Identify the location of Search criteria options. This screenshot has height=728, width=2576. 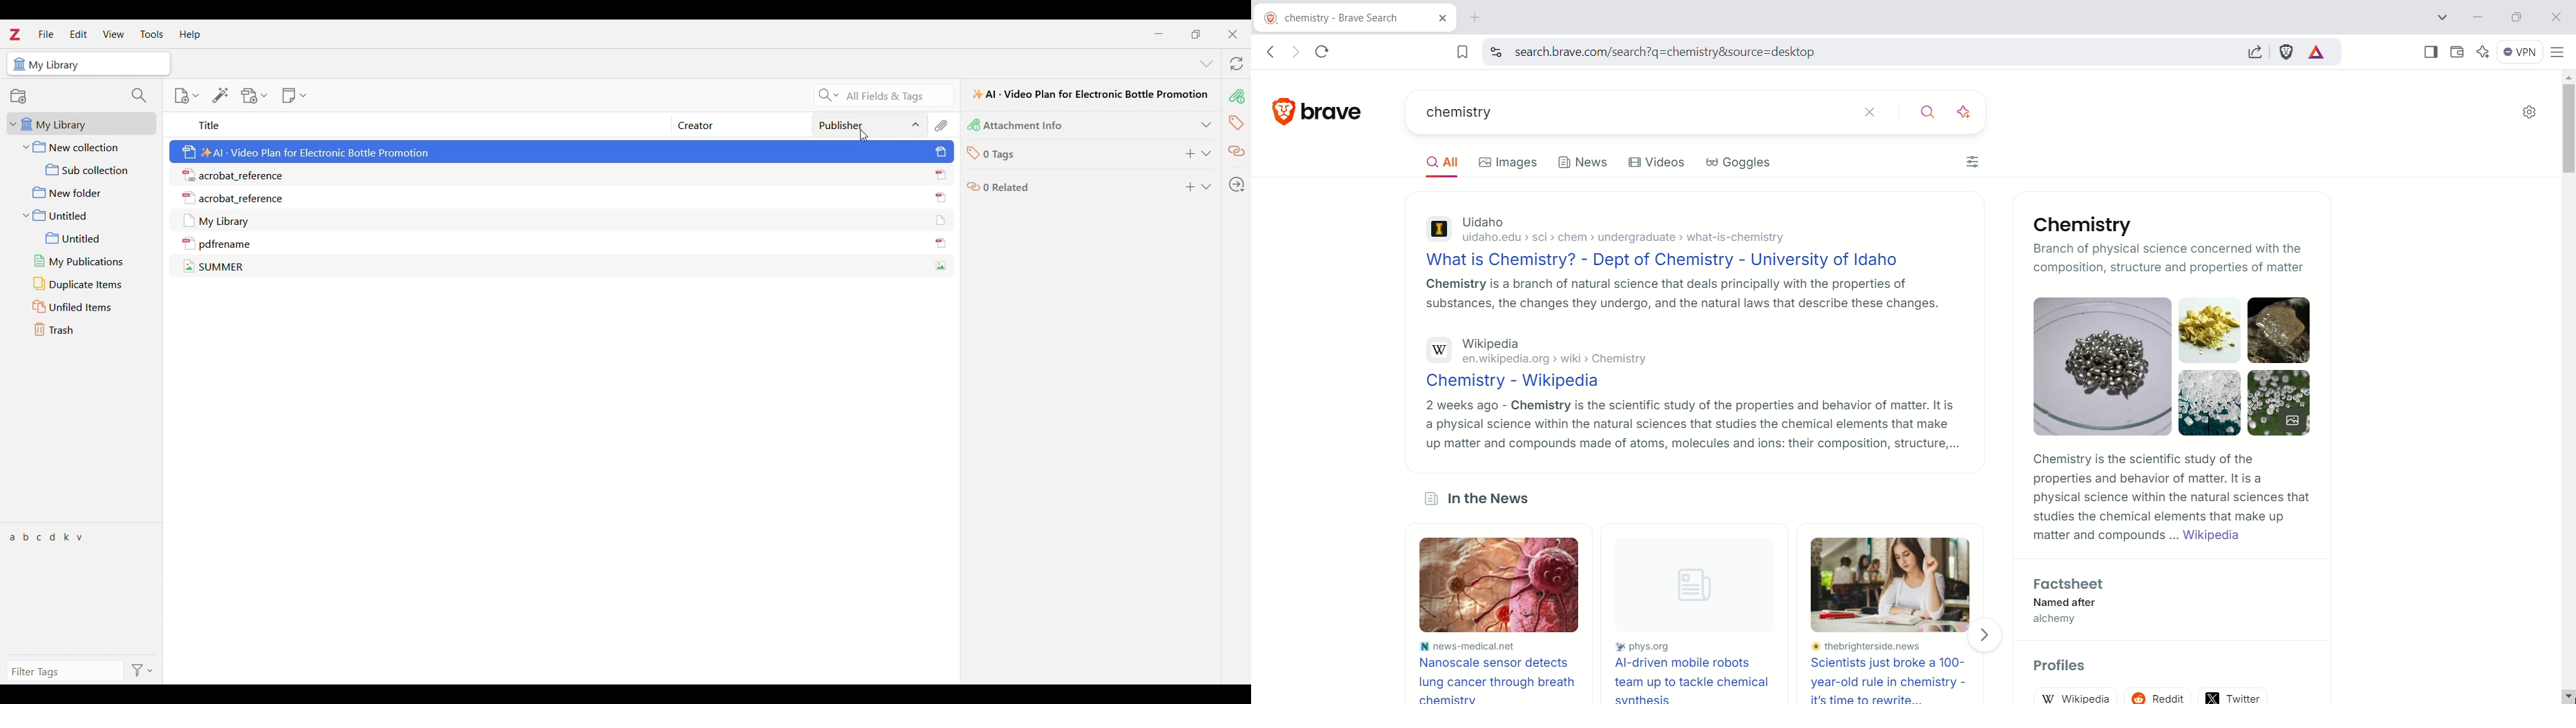
(830, 95).